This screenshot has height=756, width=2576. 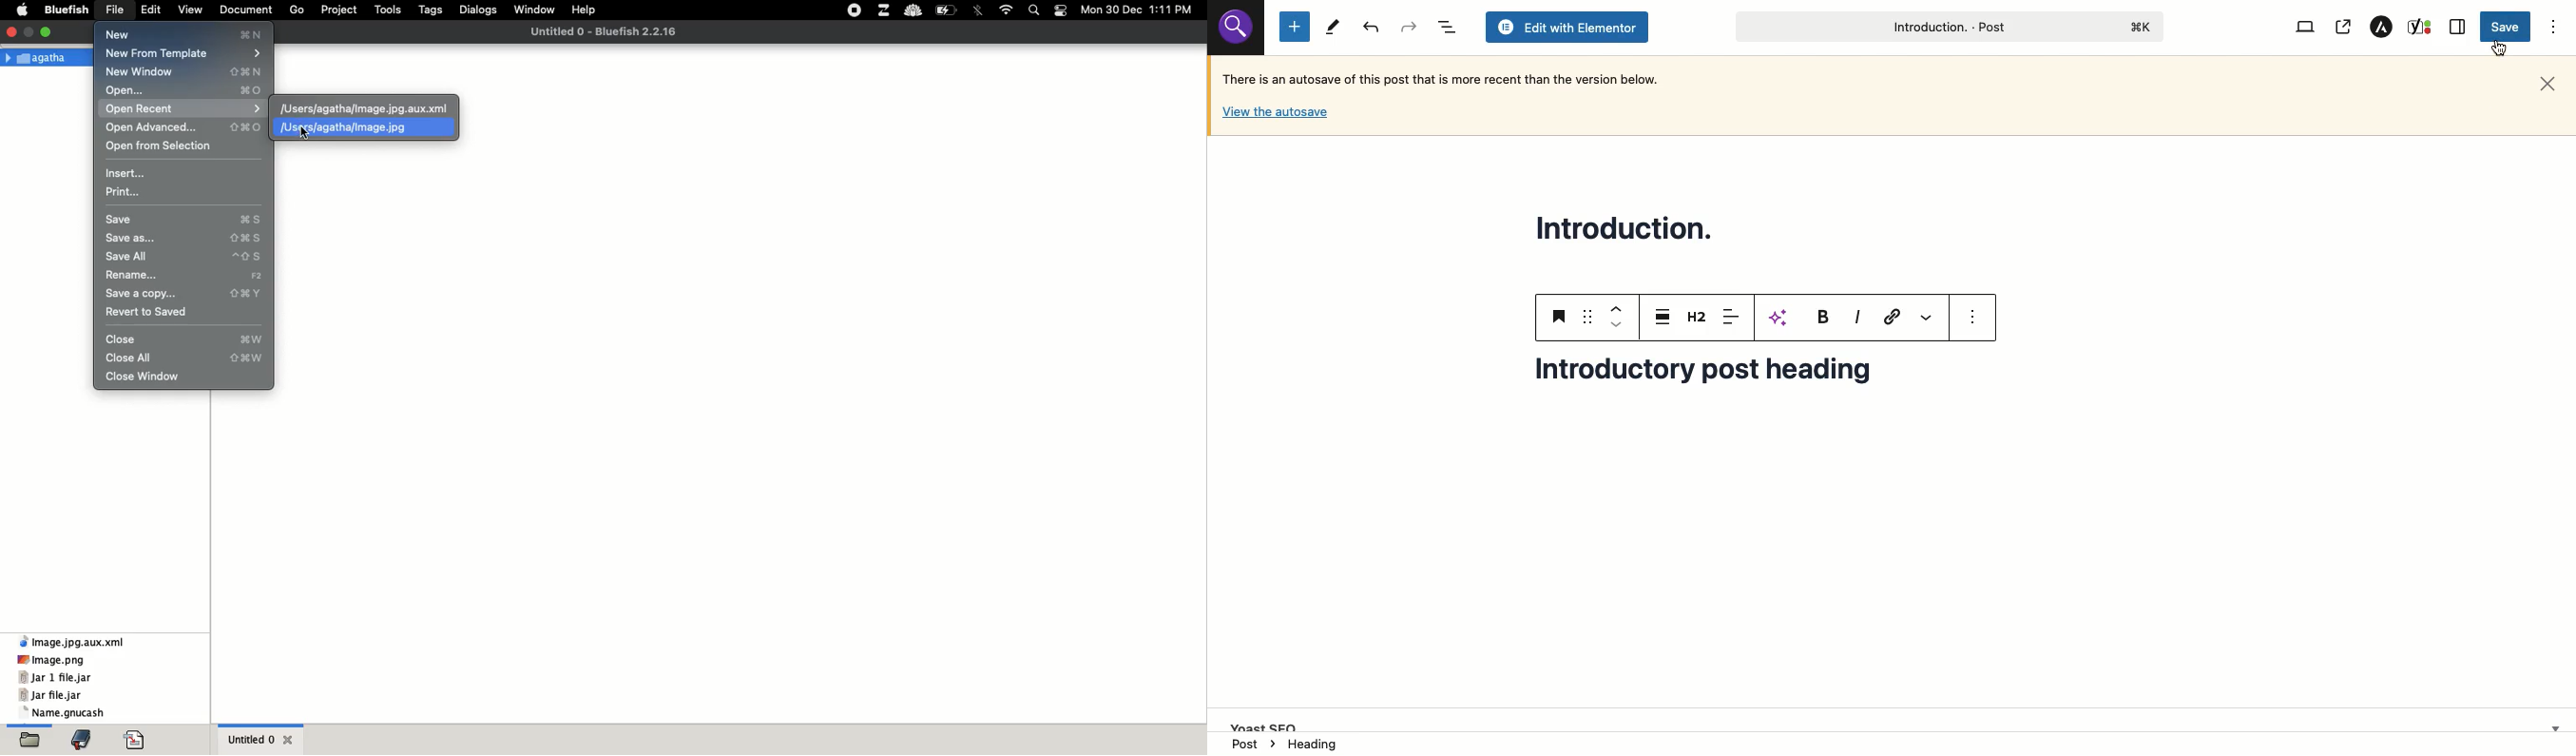 I want to click on open from selection, so click(x=157, y=146).